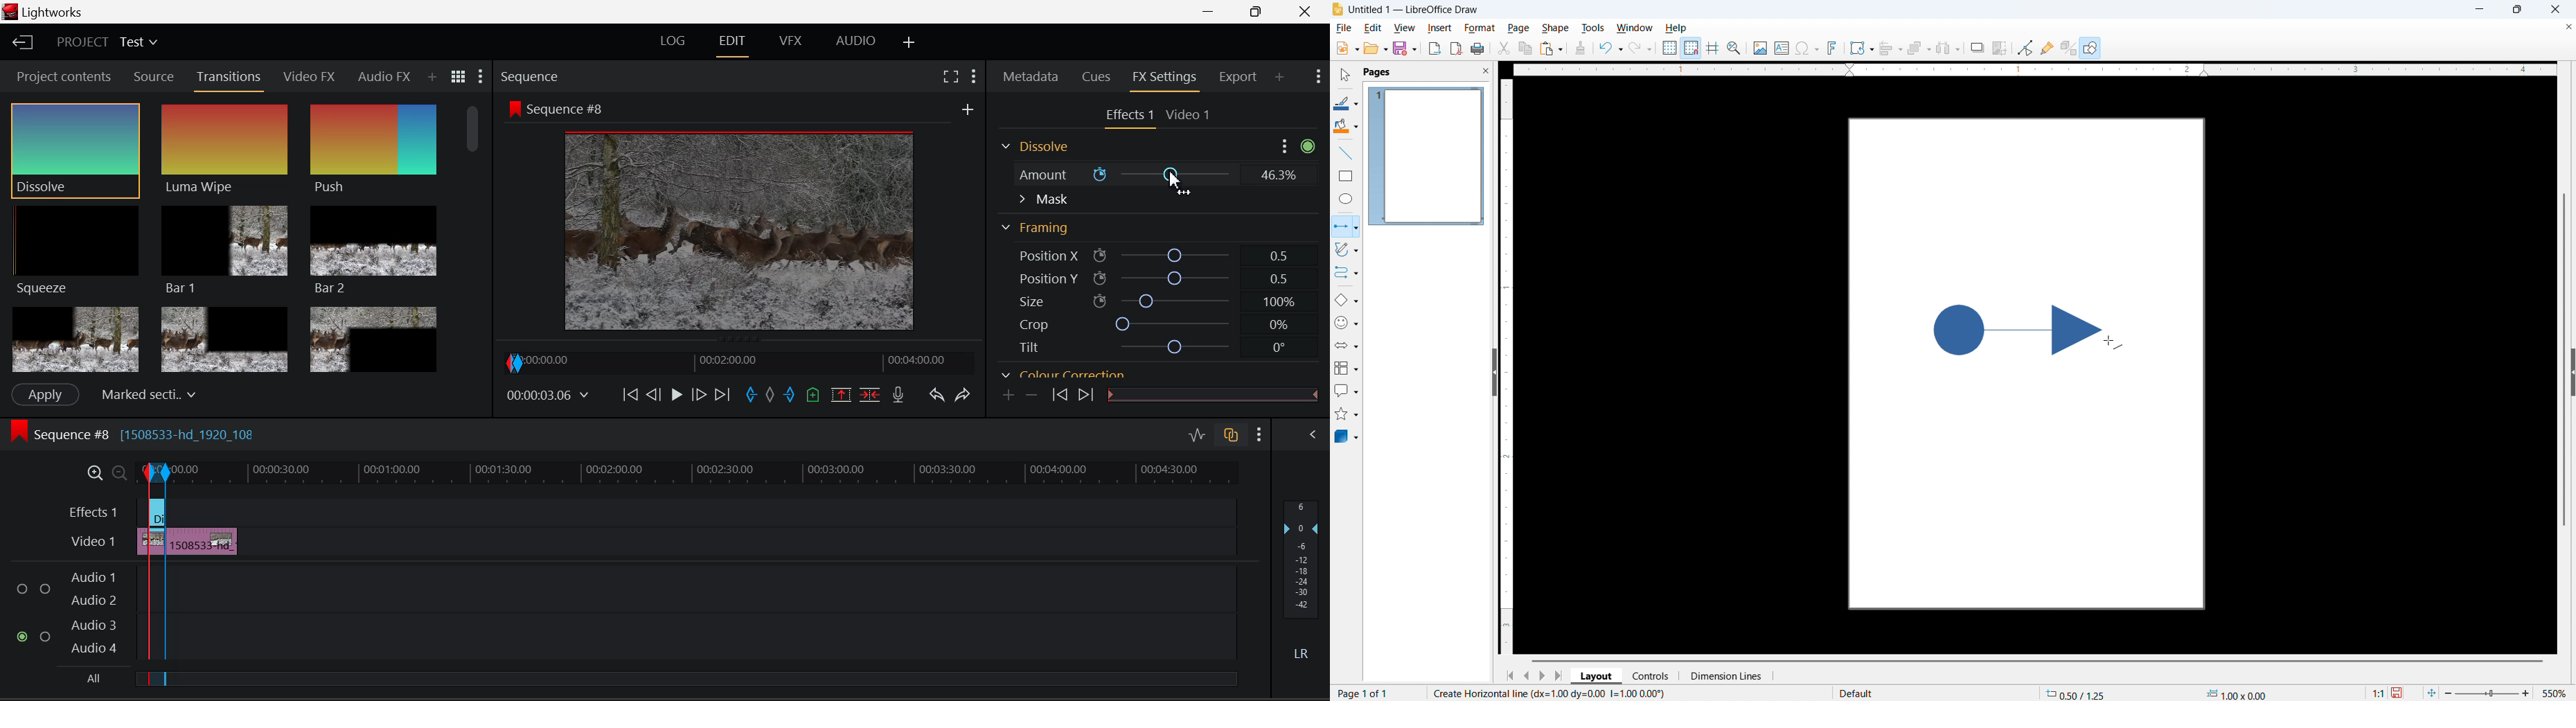 The image size is (2576, 728). What do you see at coordinates (1948, 48) in the screenshot?
I see `Select at least three objects to distribute` at bounding box center [1948, 48].